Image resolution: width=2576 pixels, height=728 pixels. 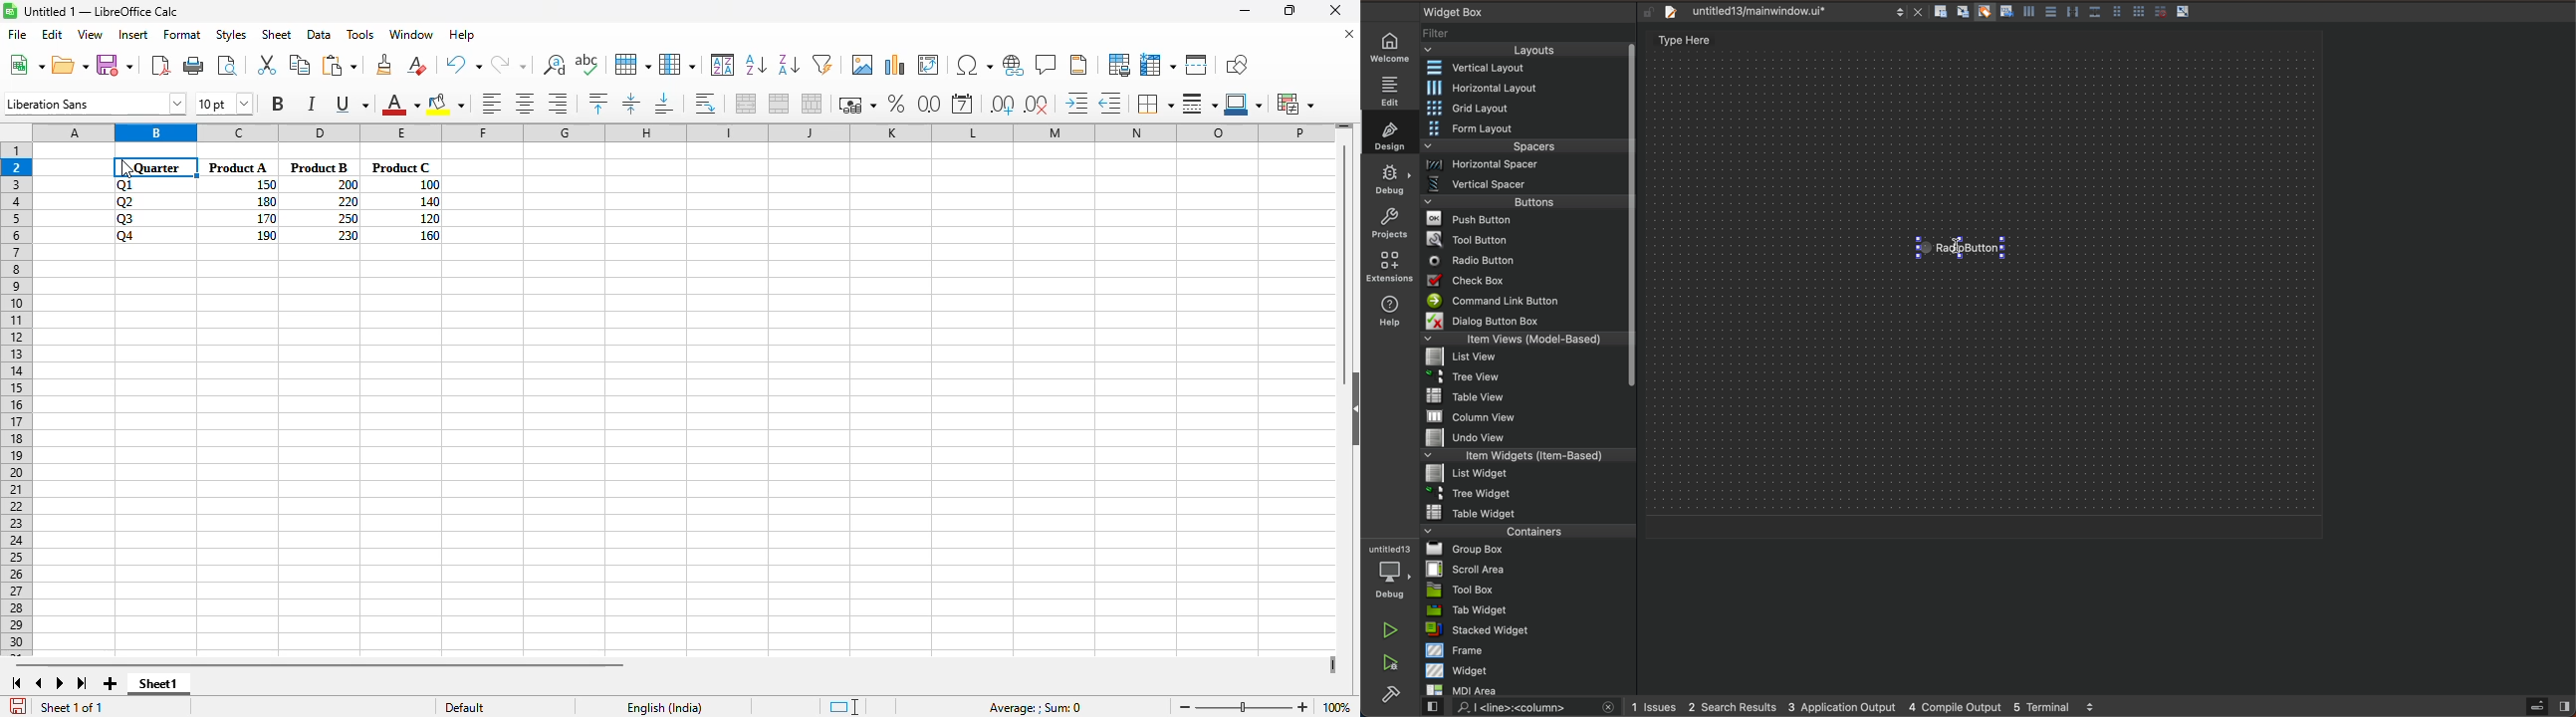 I want to click on 220, so click(x=348, y=201).